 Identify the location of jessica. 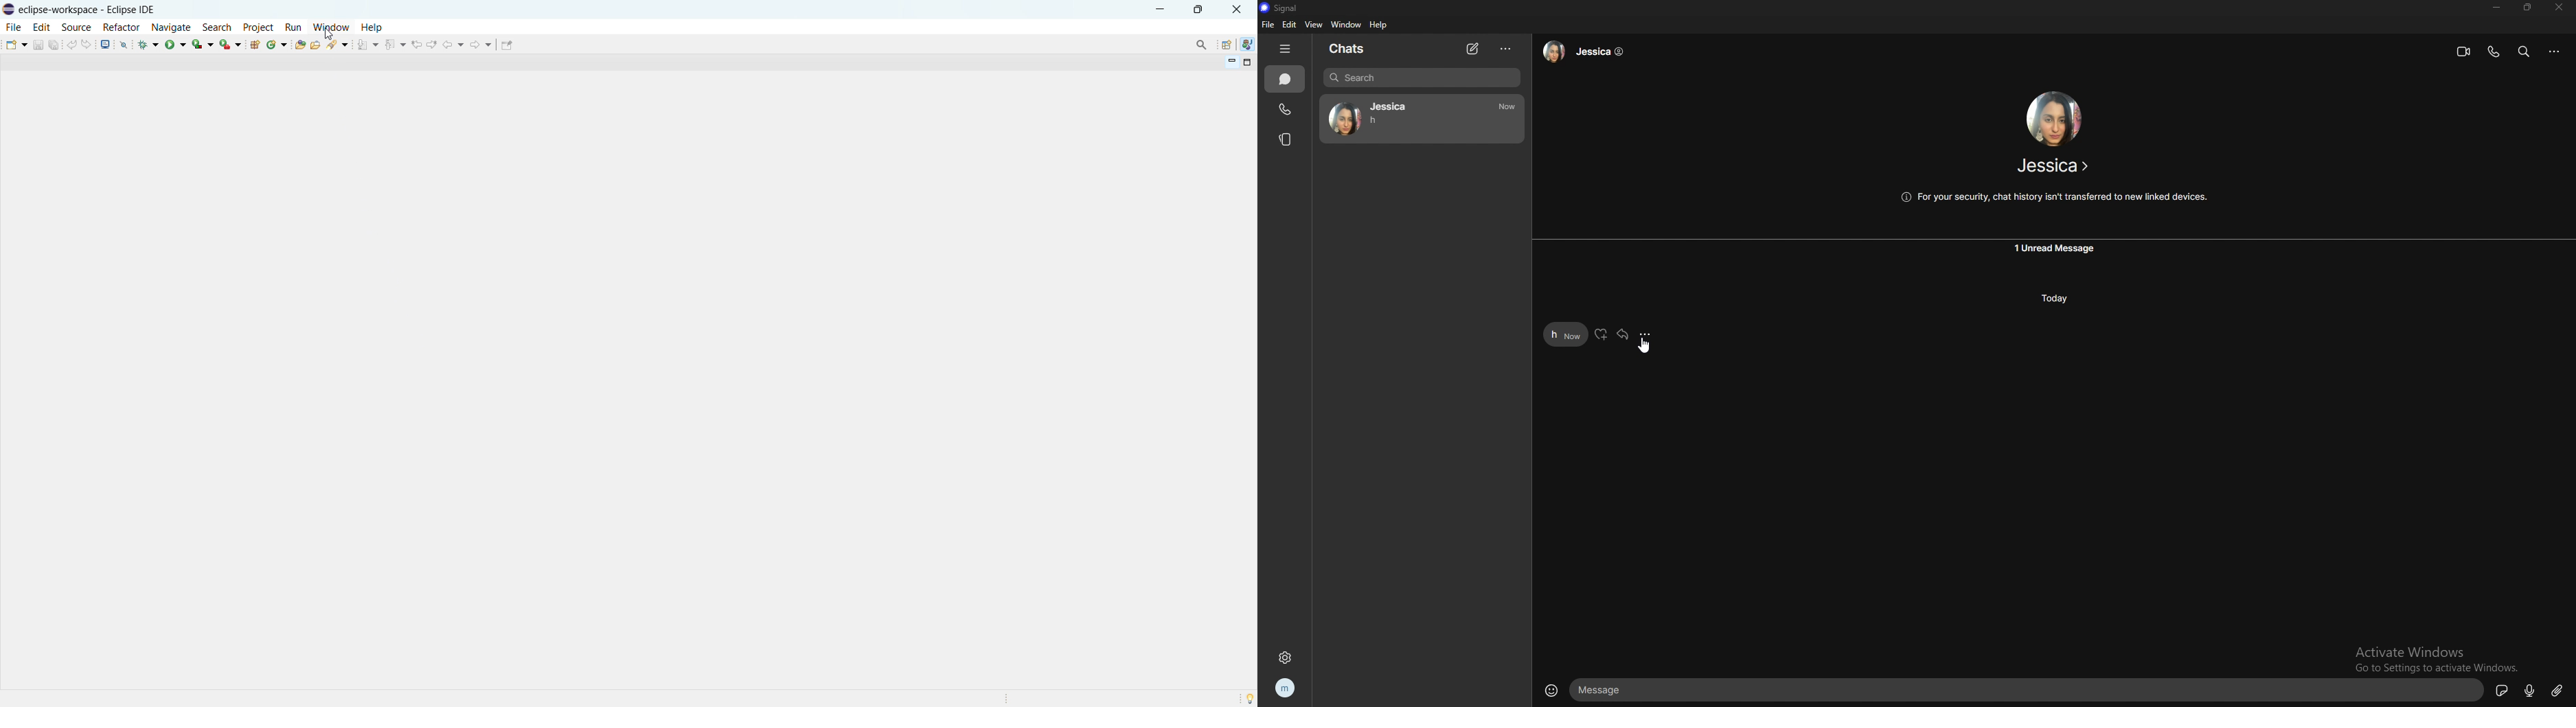
(1584, 49).